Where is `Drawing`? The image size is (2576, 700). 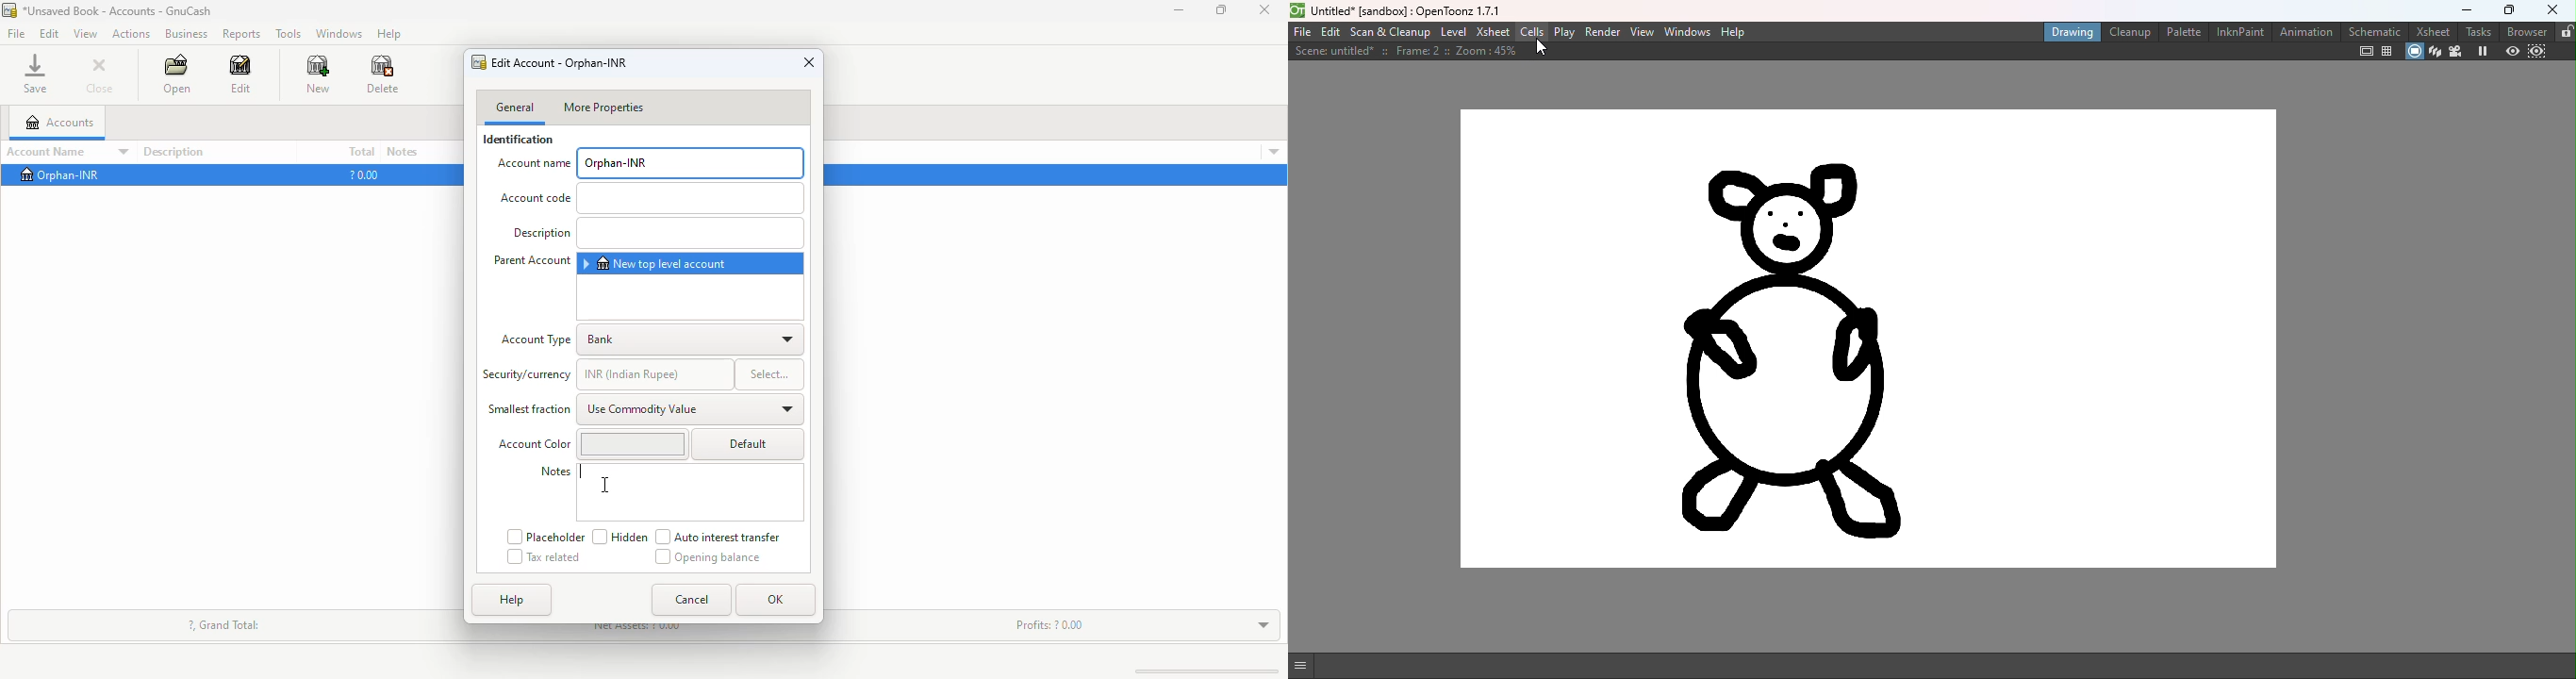
Drawing is located at coordinates (2071, 33).